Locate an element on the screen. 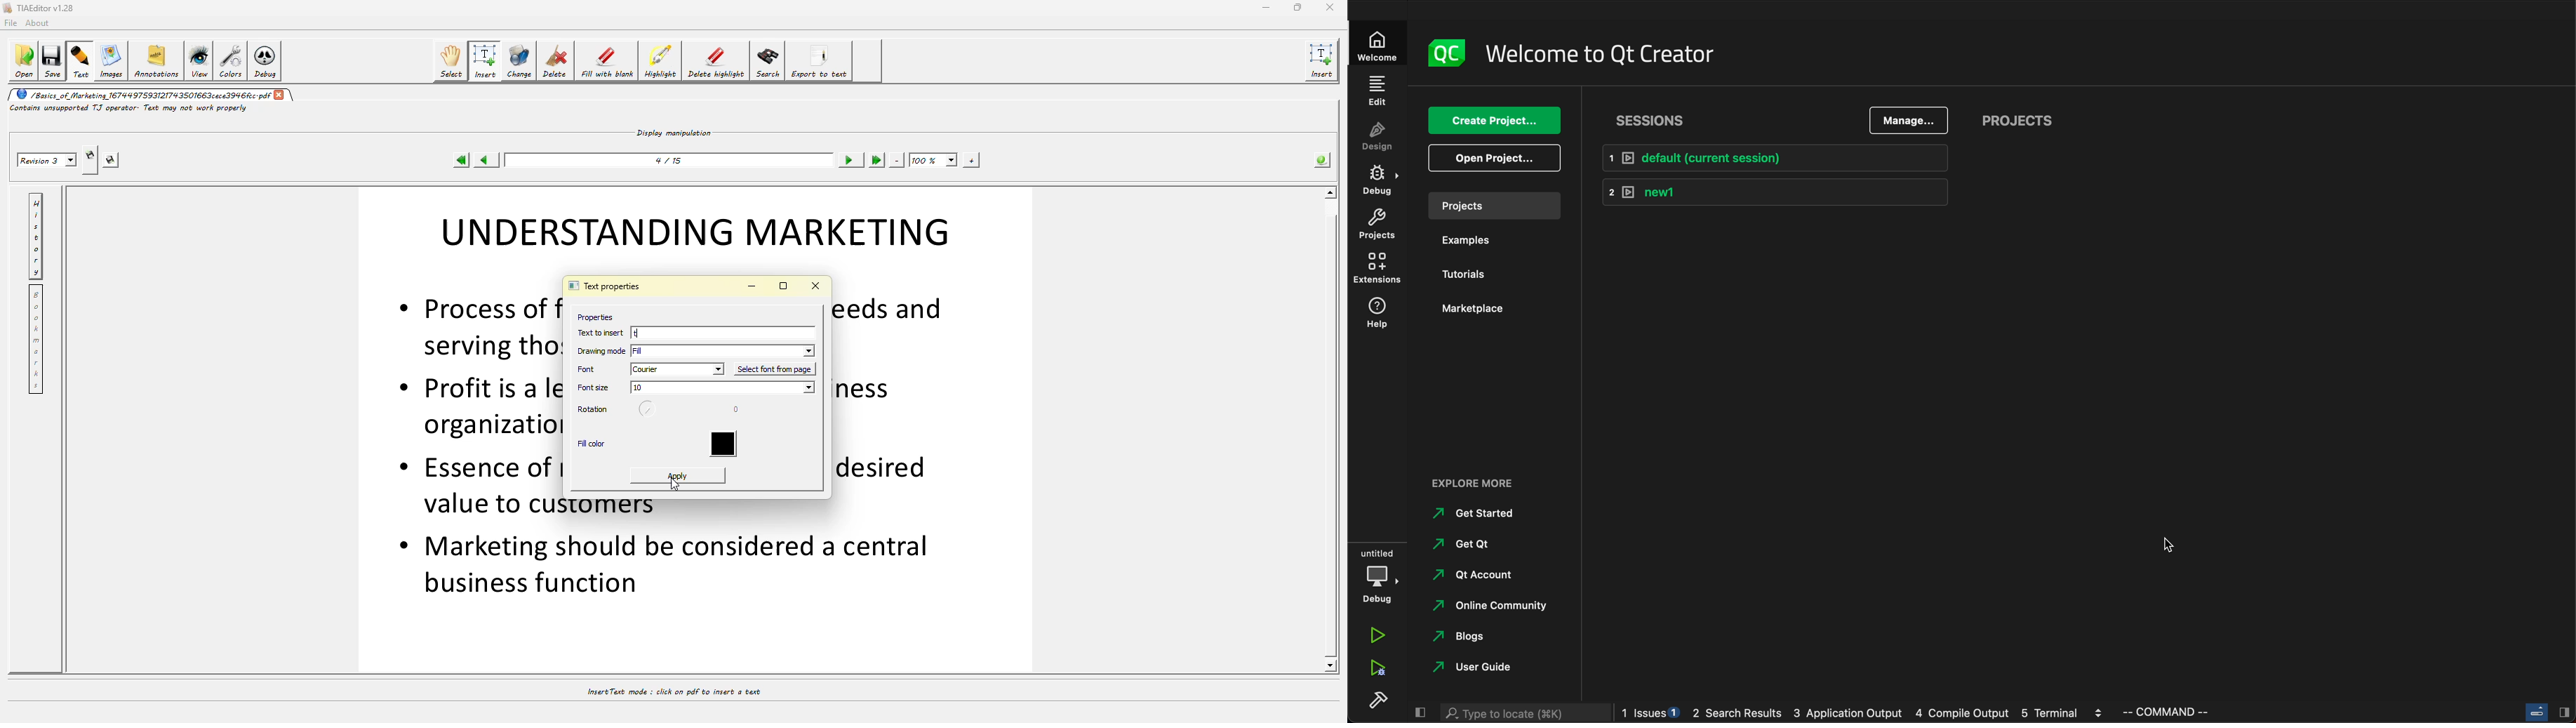  debug is located at coordinates (1380, 574).